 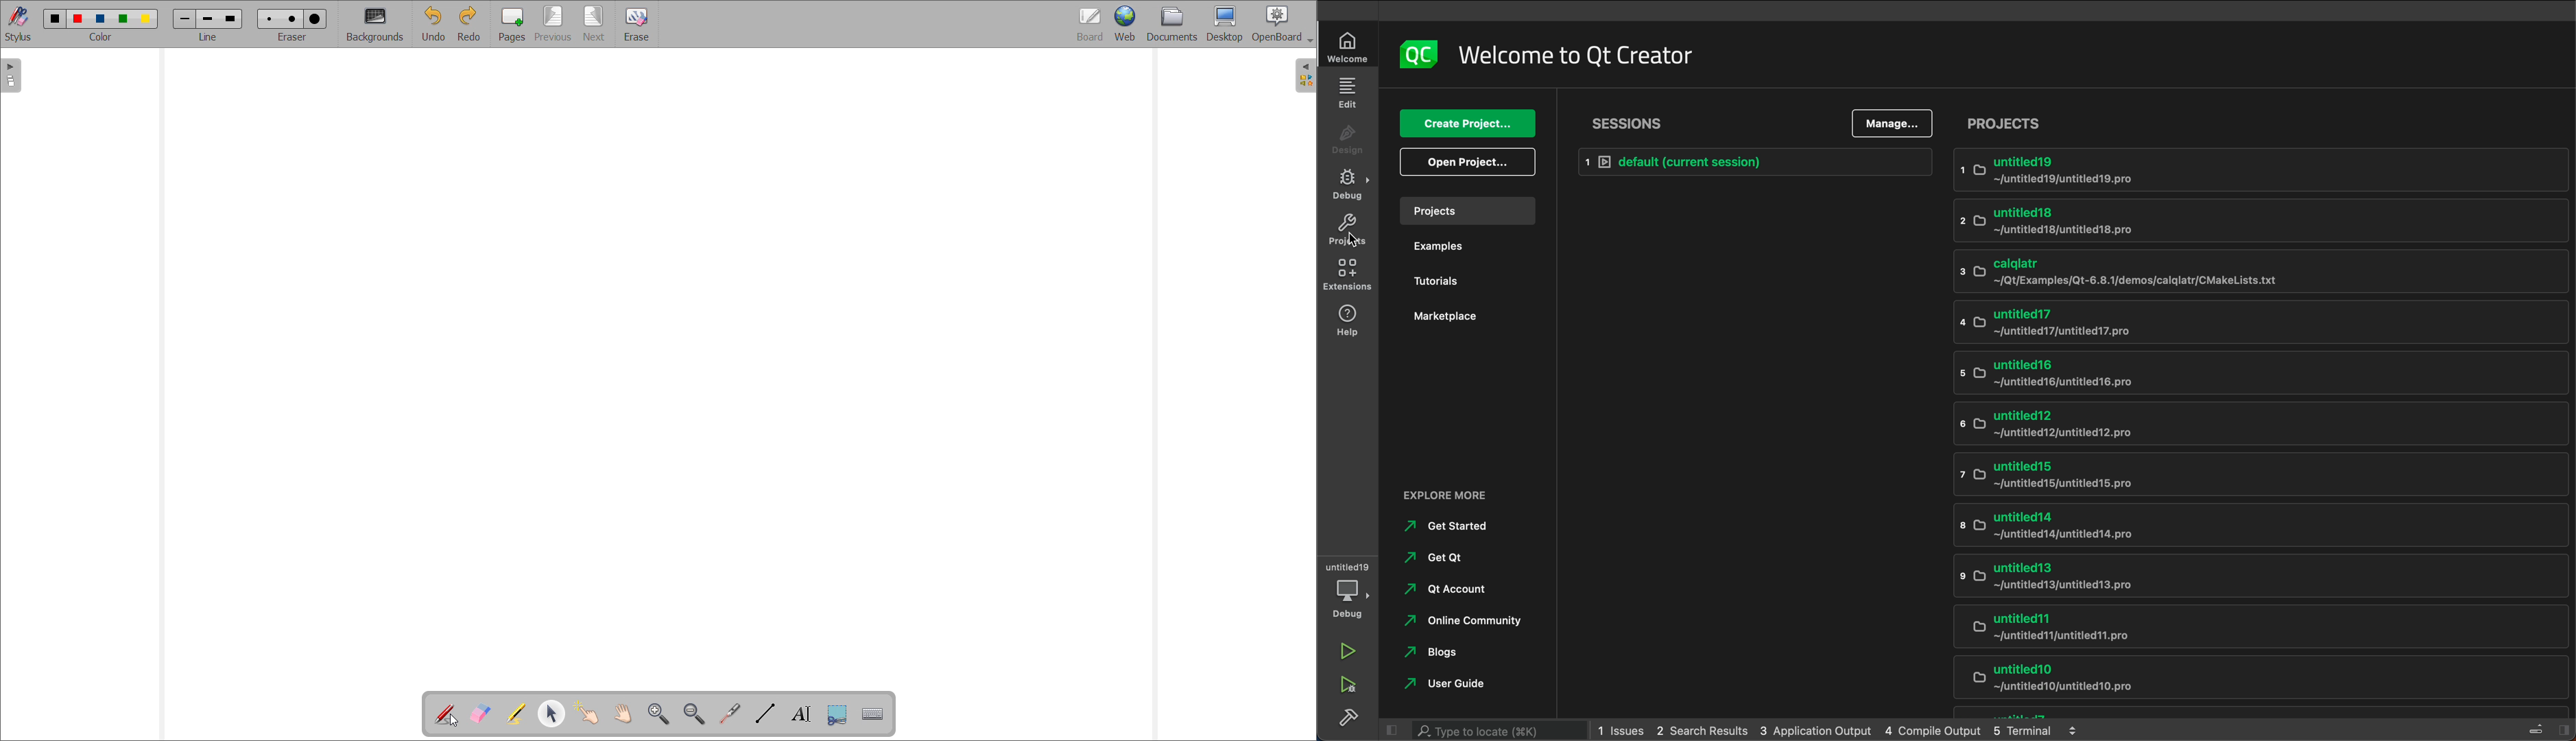 I want to click on untitled13, so click(x=2258, y=574).